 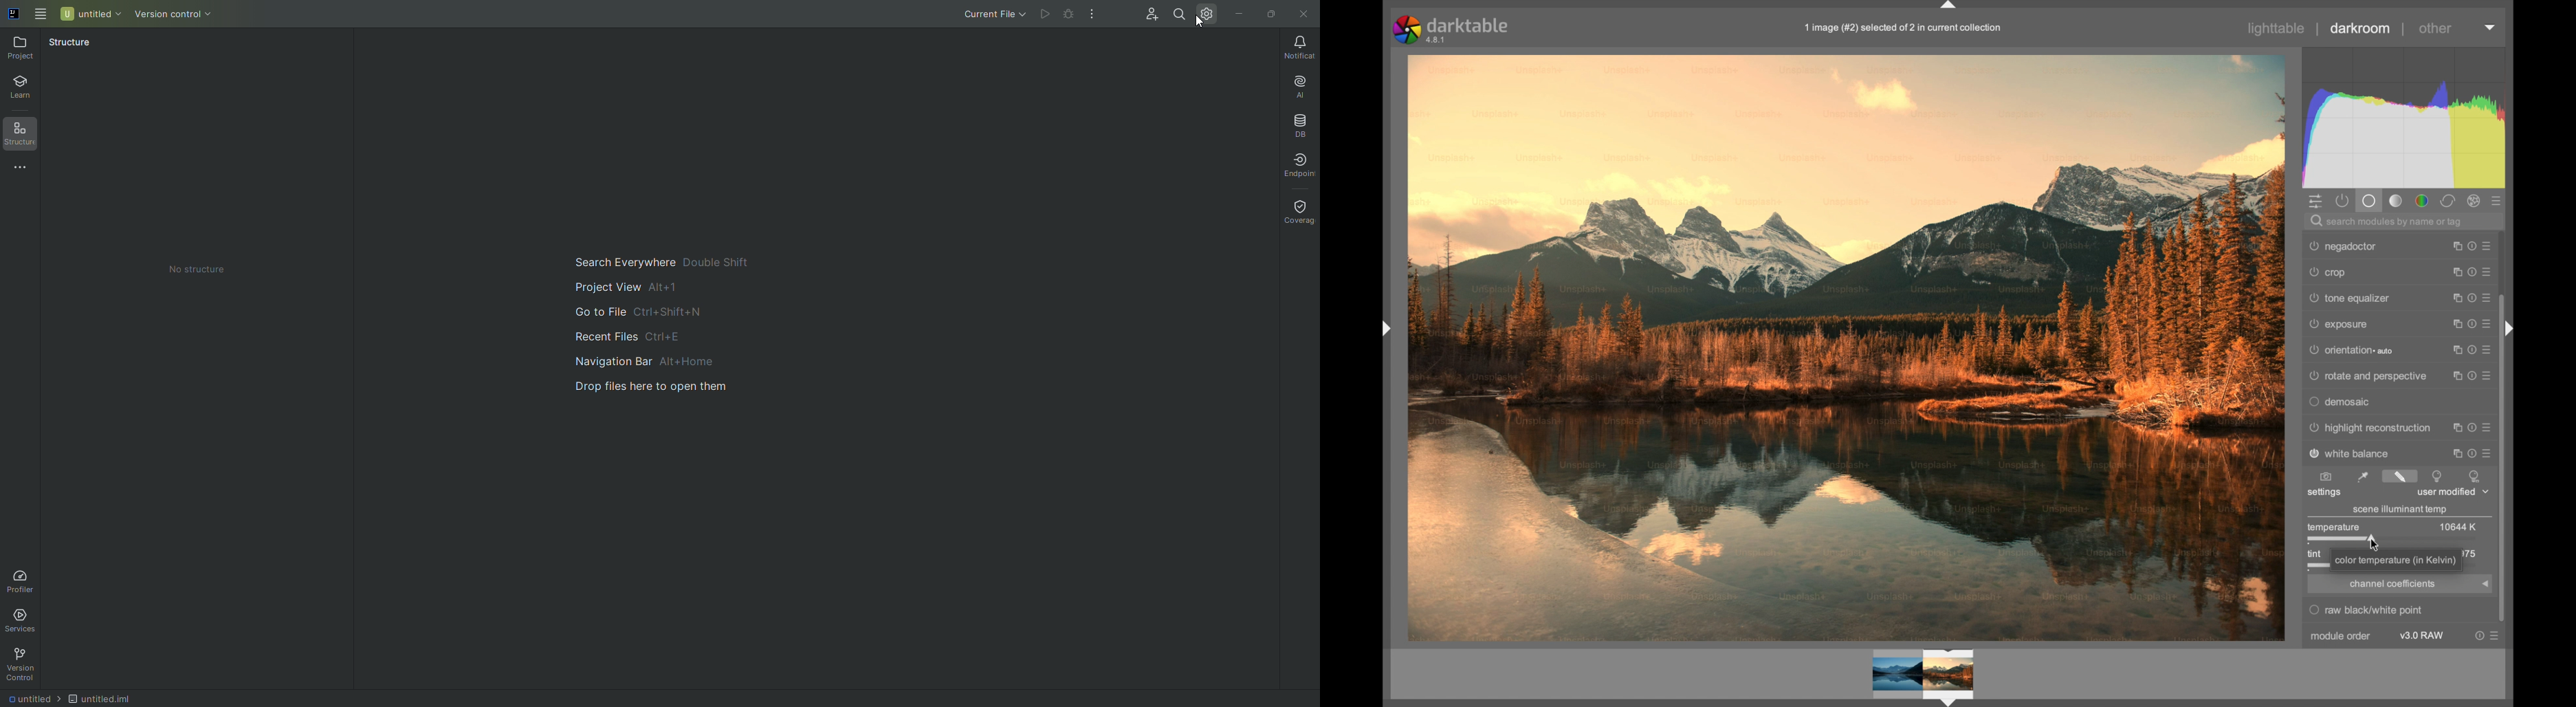 I want to click on color, so click(x=2423, y=201).